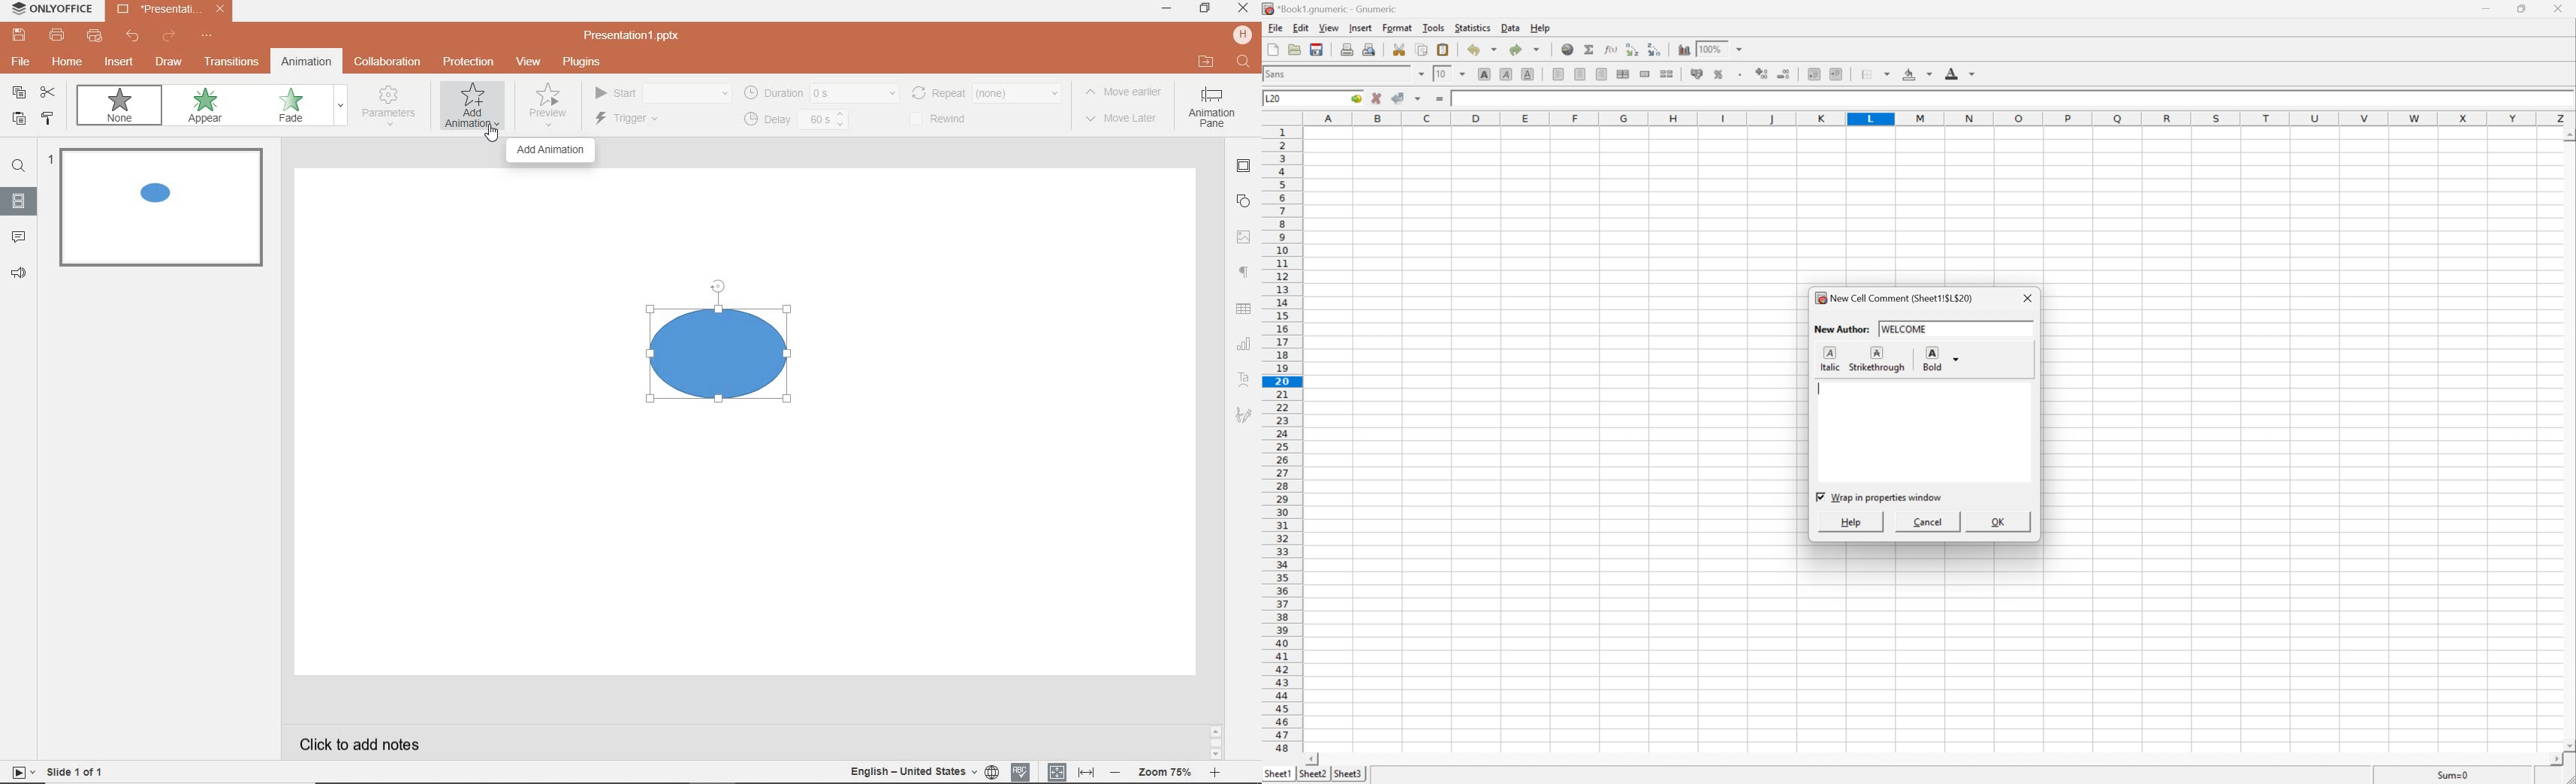 This screenshot has width=2576, height=784. What do you see at coordinates (231, 63) in the screenshot?
I see `transitions` at bounding box center [231, 63].